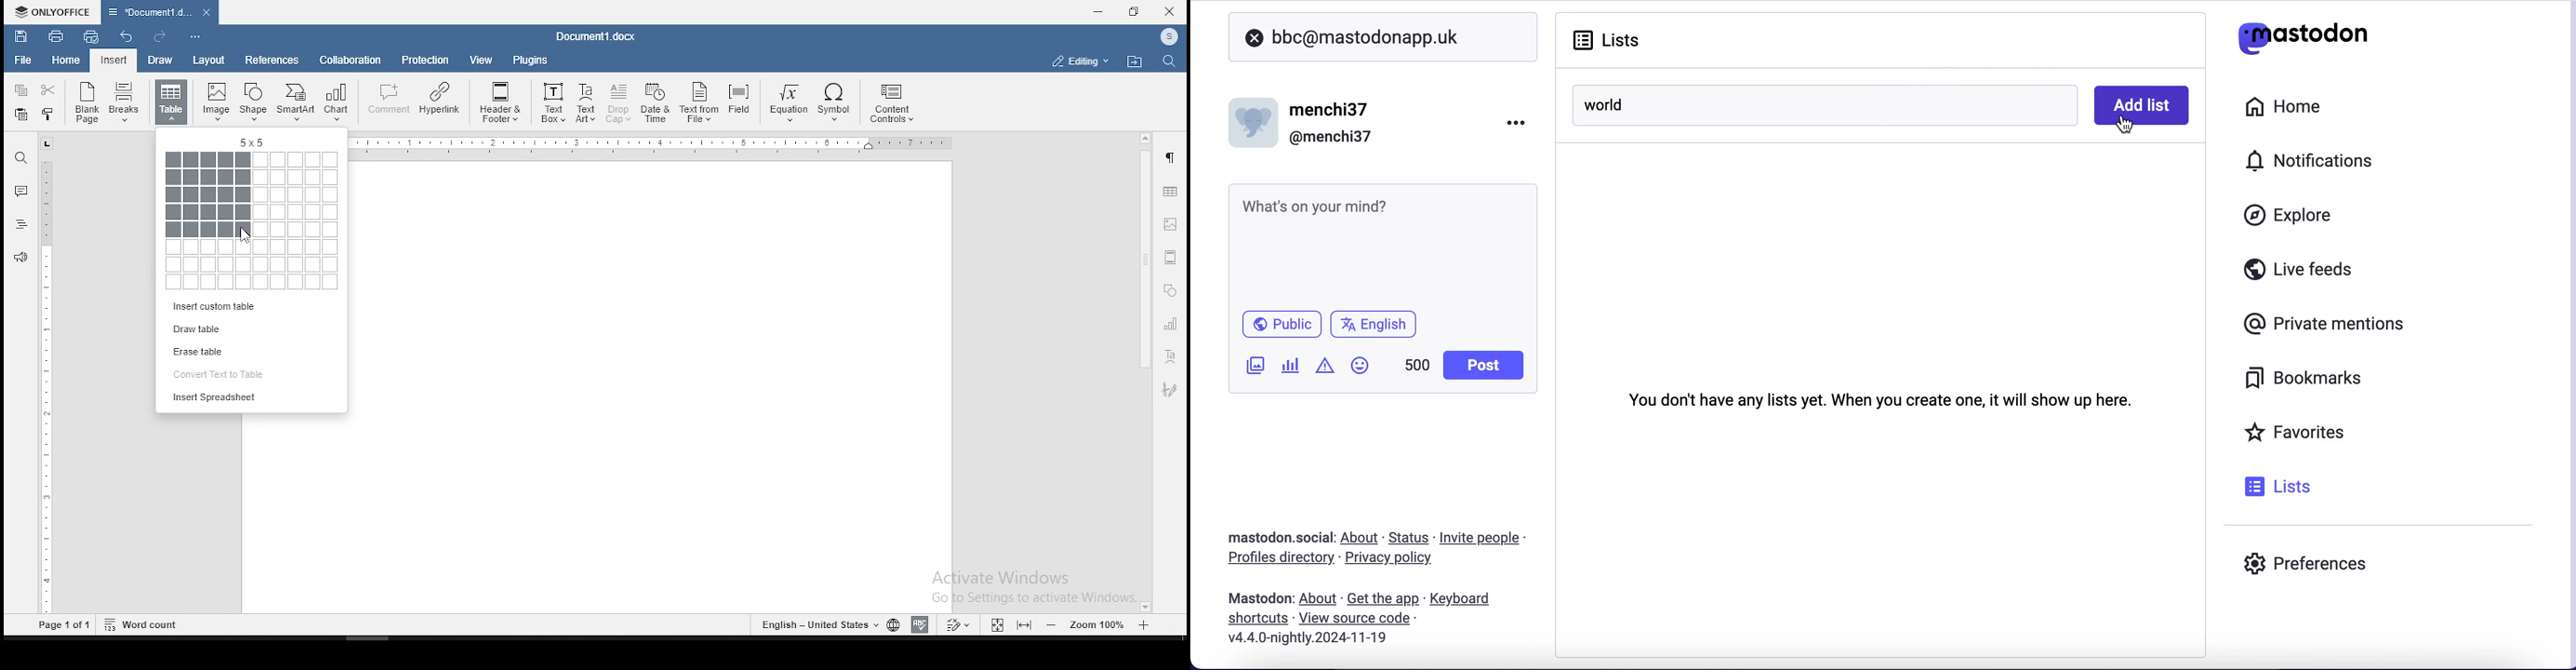 The image size is (2576, 672). Describe the element at coordinates (1309, 121) in the screenshot. I see `user name` at that location.